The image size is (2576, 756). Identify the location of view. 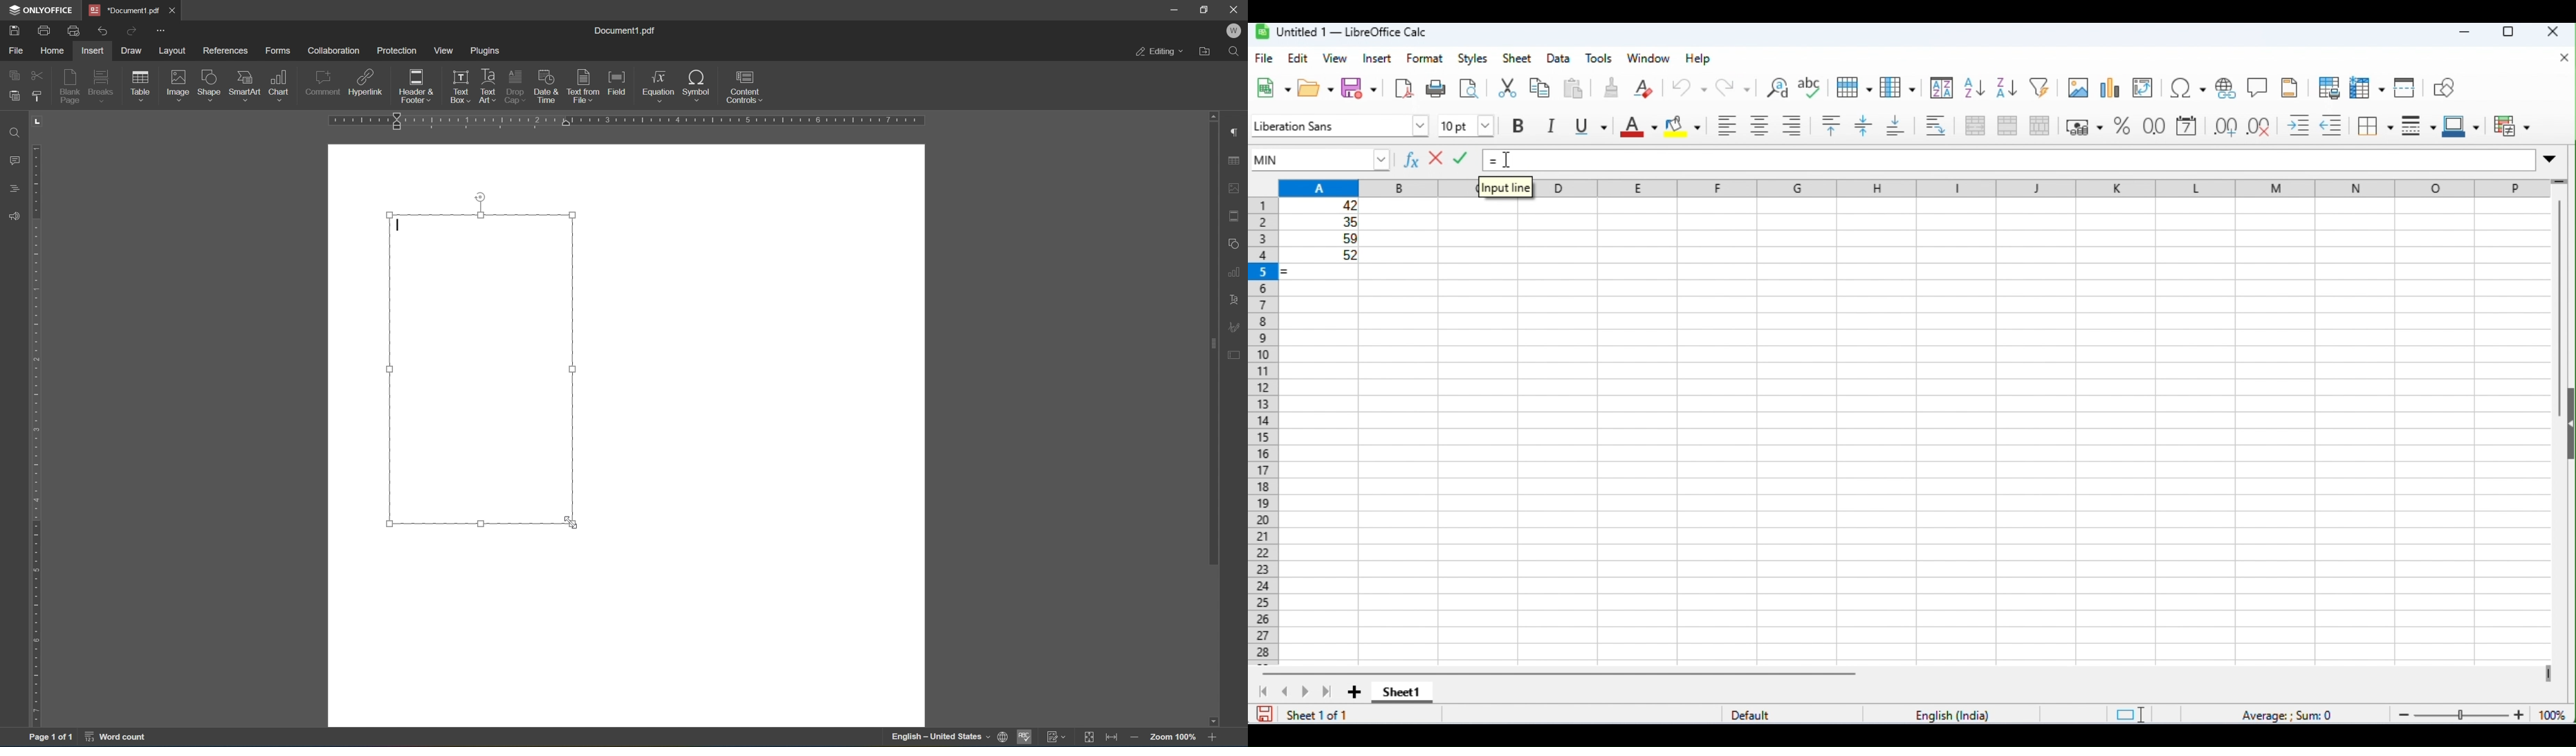
(443, 50).